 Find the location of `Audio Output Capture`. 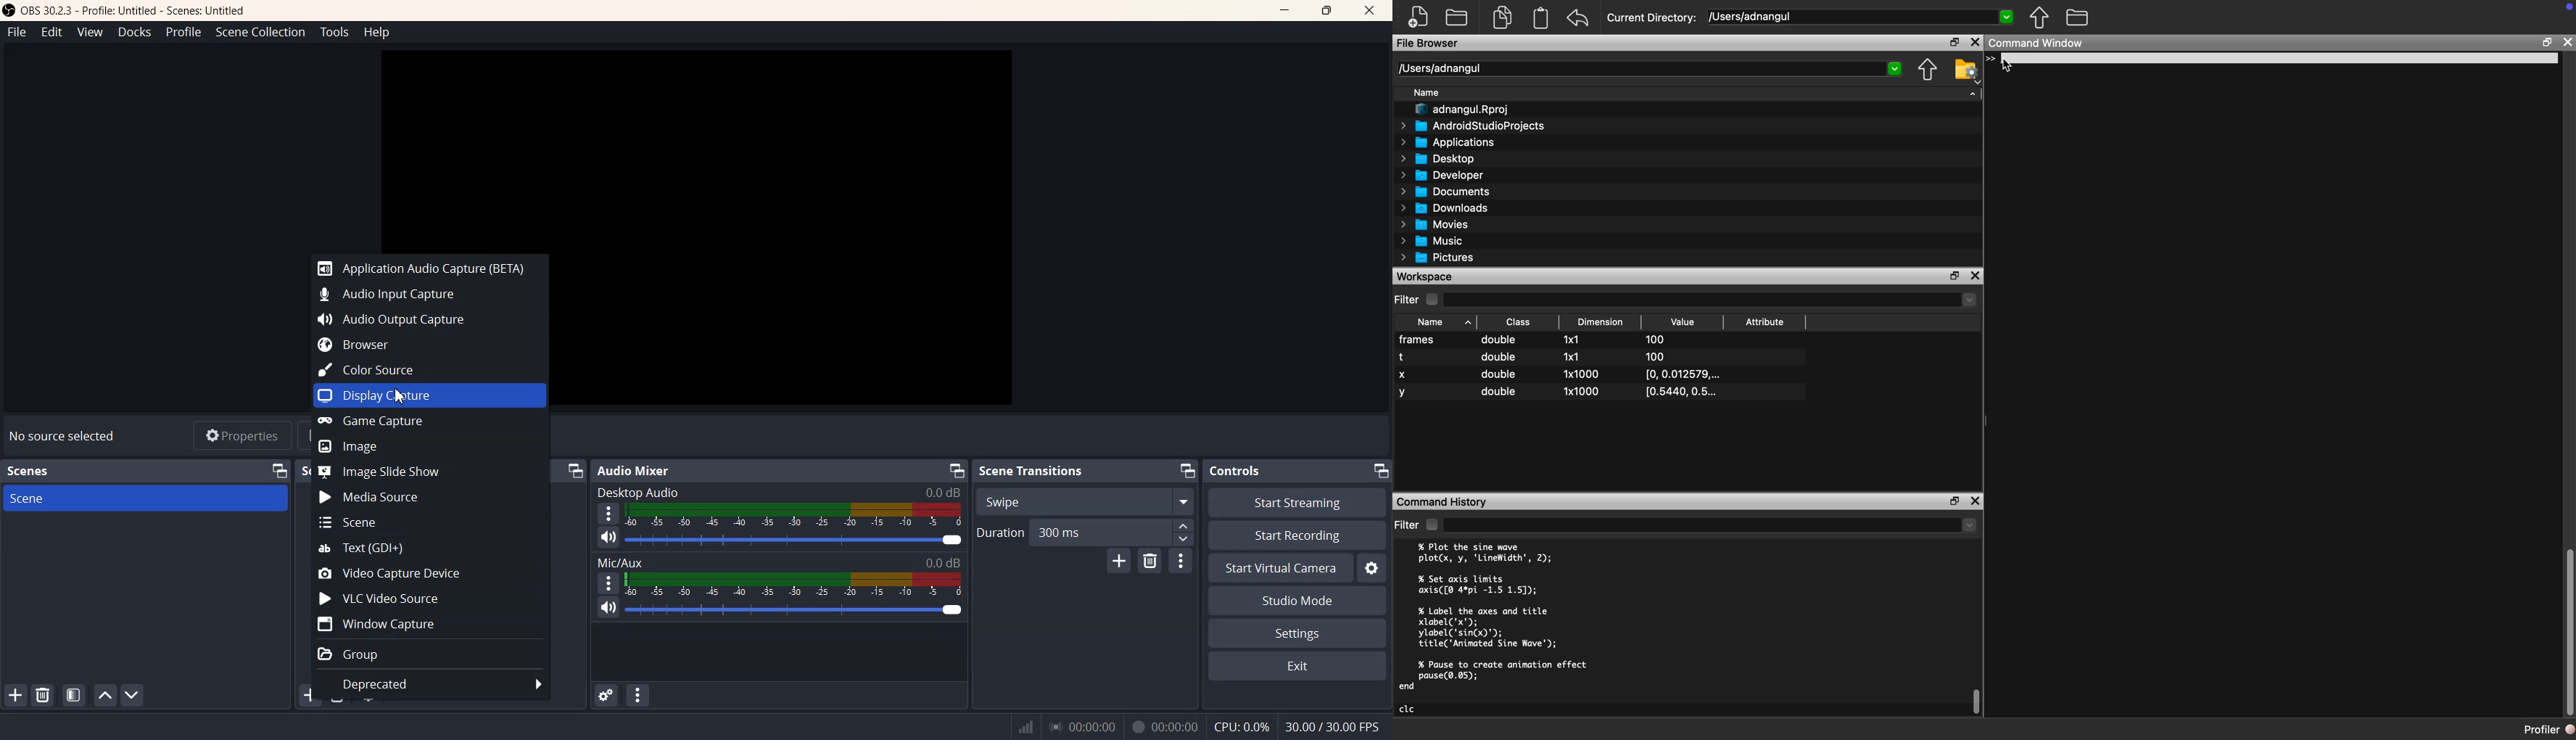

Audio Output Capture is located at coordinates (427, 320).